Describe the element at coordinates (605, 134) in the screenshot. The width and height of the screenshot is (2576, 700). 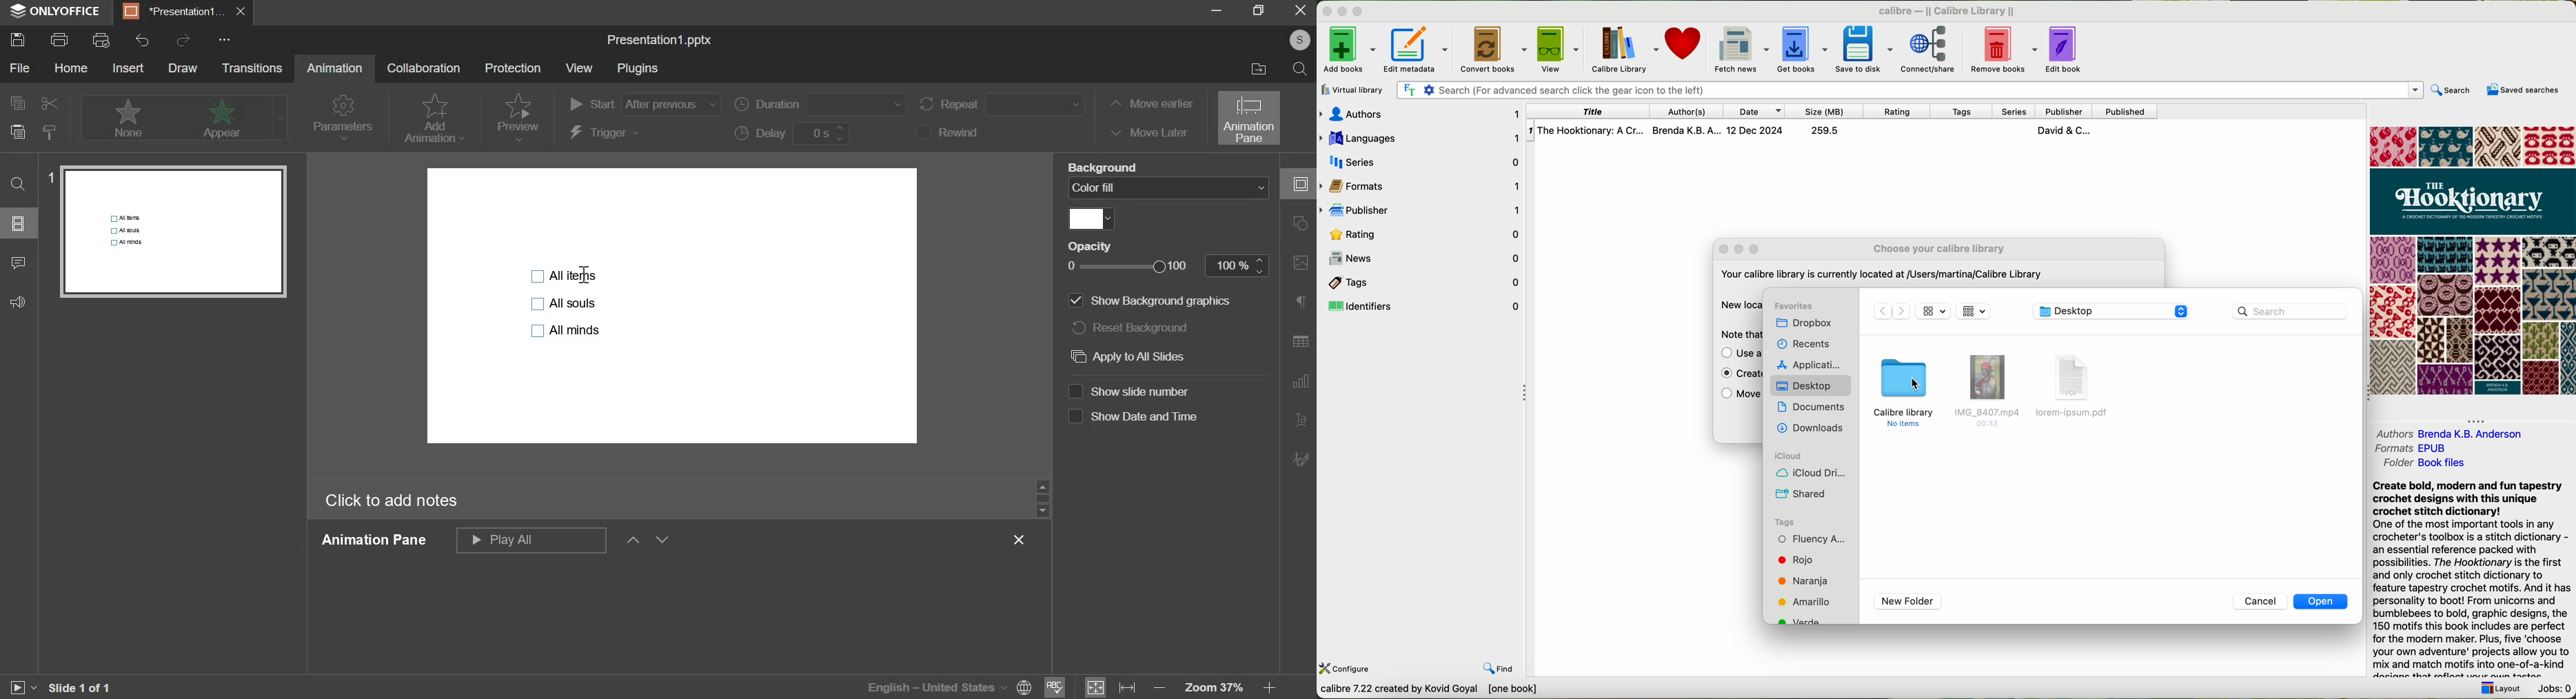
I see `trigger` at that location.